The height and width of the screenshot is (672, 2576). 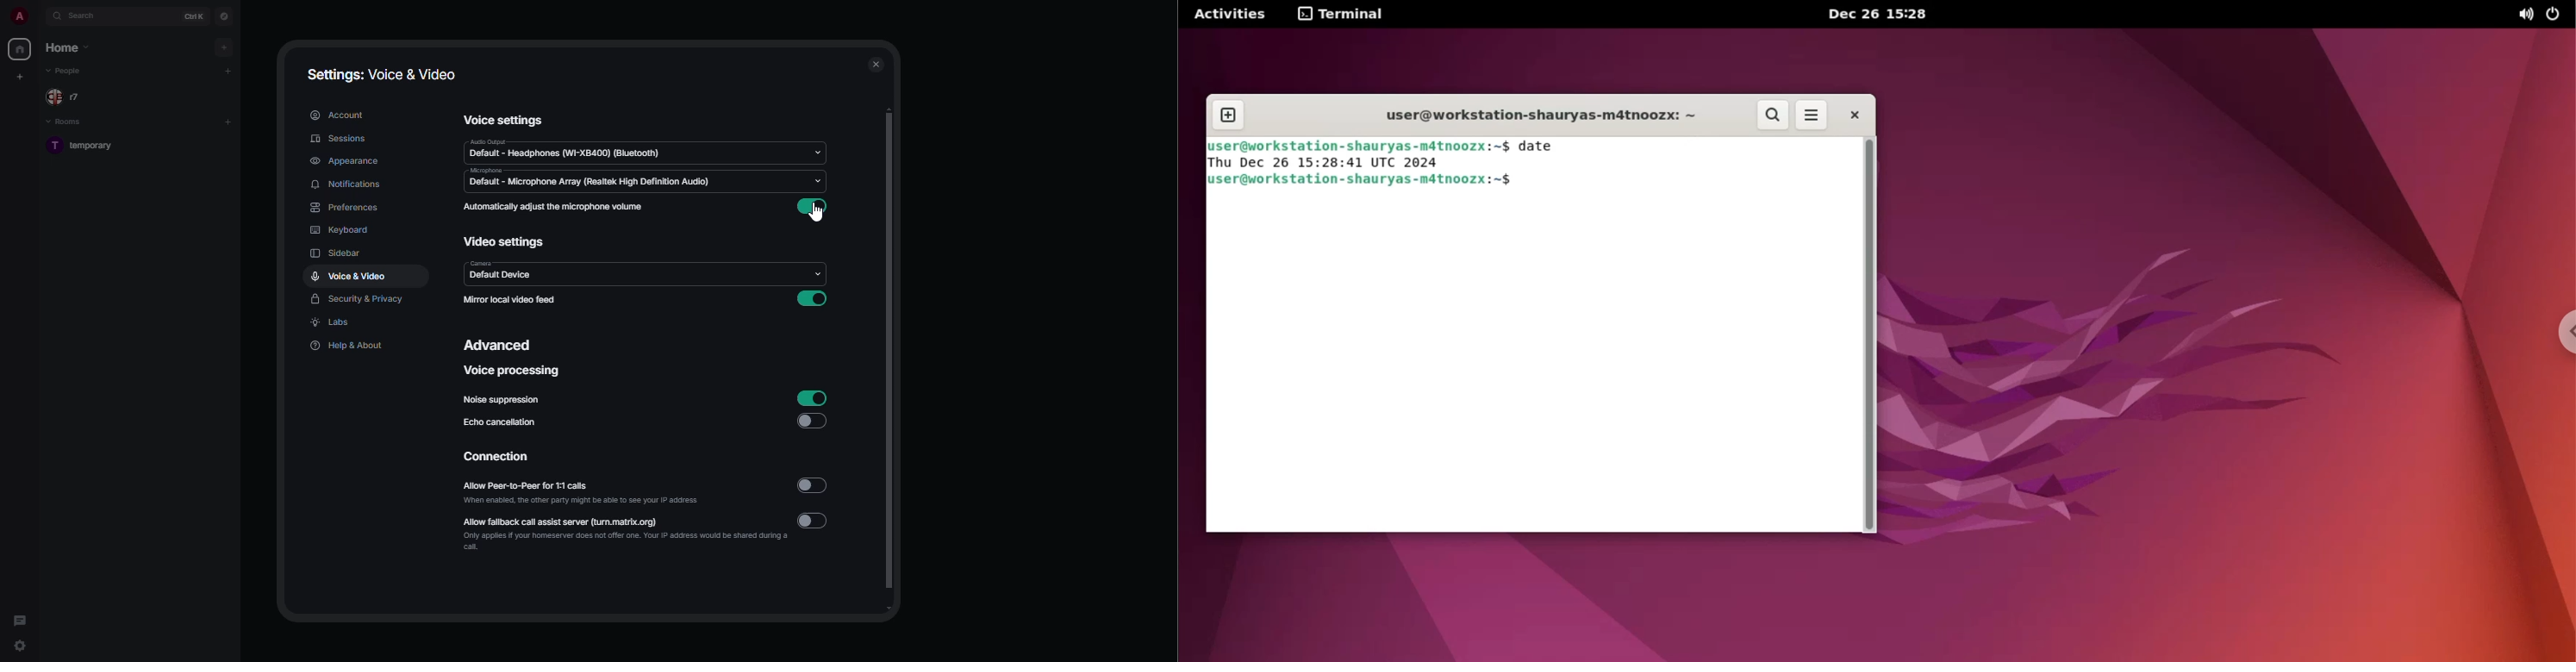 I want to click on voice settings, so click(x=500, y=119).